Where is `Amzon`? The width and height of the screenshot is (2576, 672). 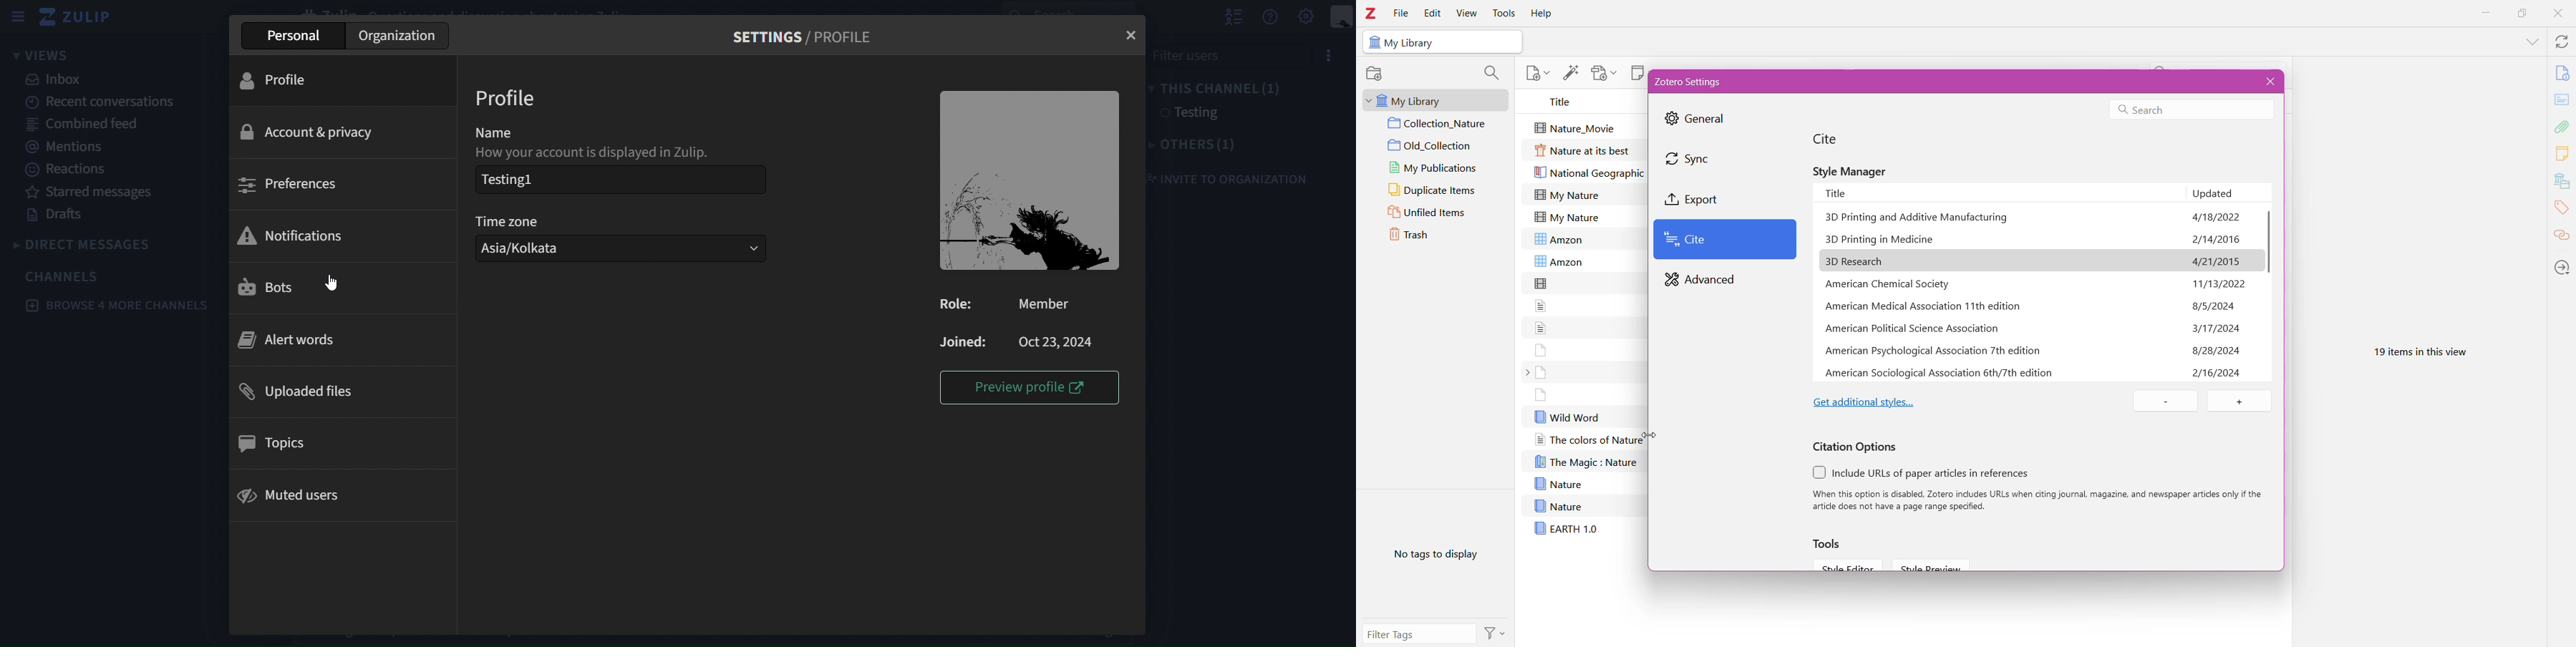 Amzon is located at coordinates (1564, 238).